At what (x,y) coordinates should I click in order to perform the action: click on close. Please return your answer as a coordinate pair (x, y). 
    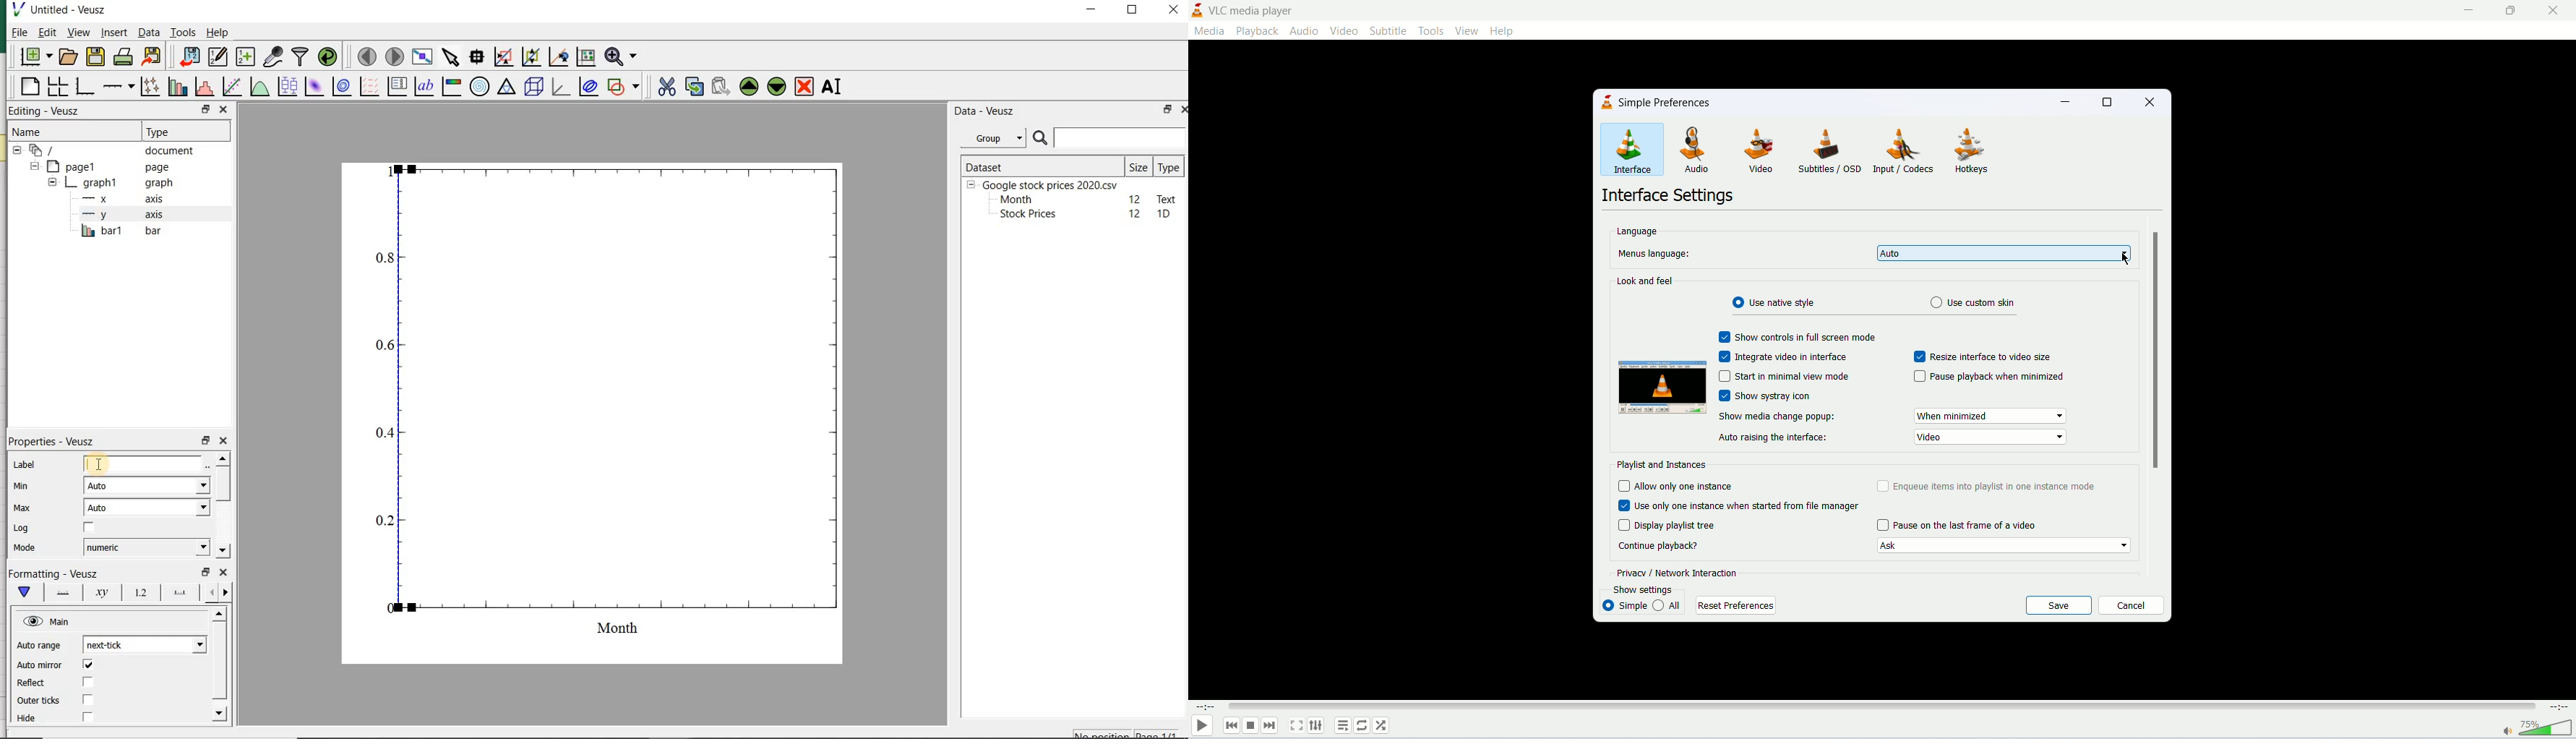
    Looking at the image, I should click on (223, 573).